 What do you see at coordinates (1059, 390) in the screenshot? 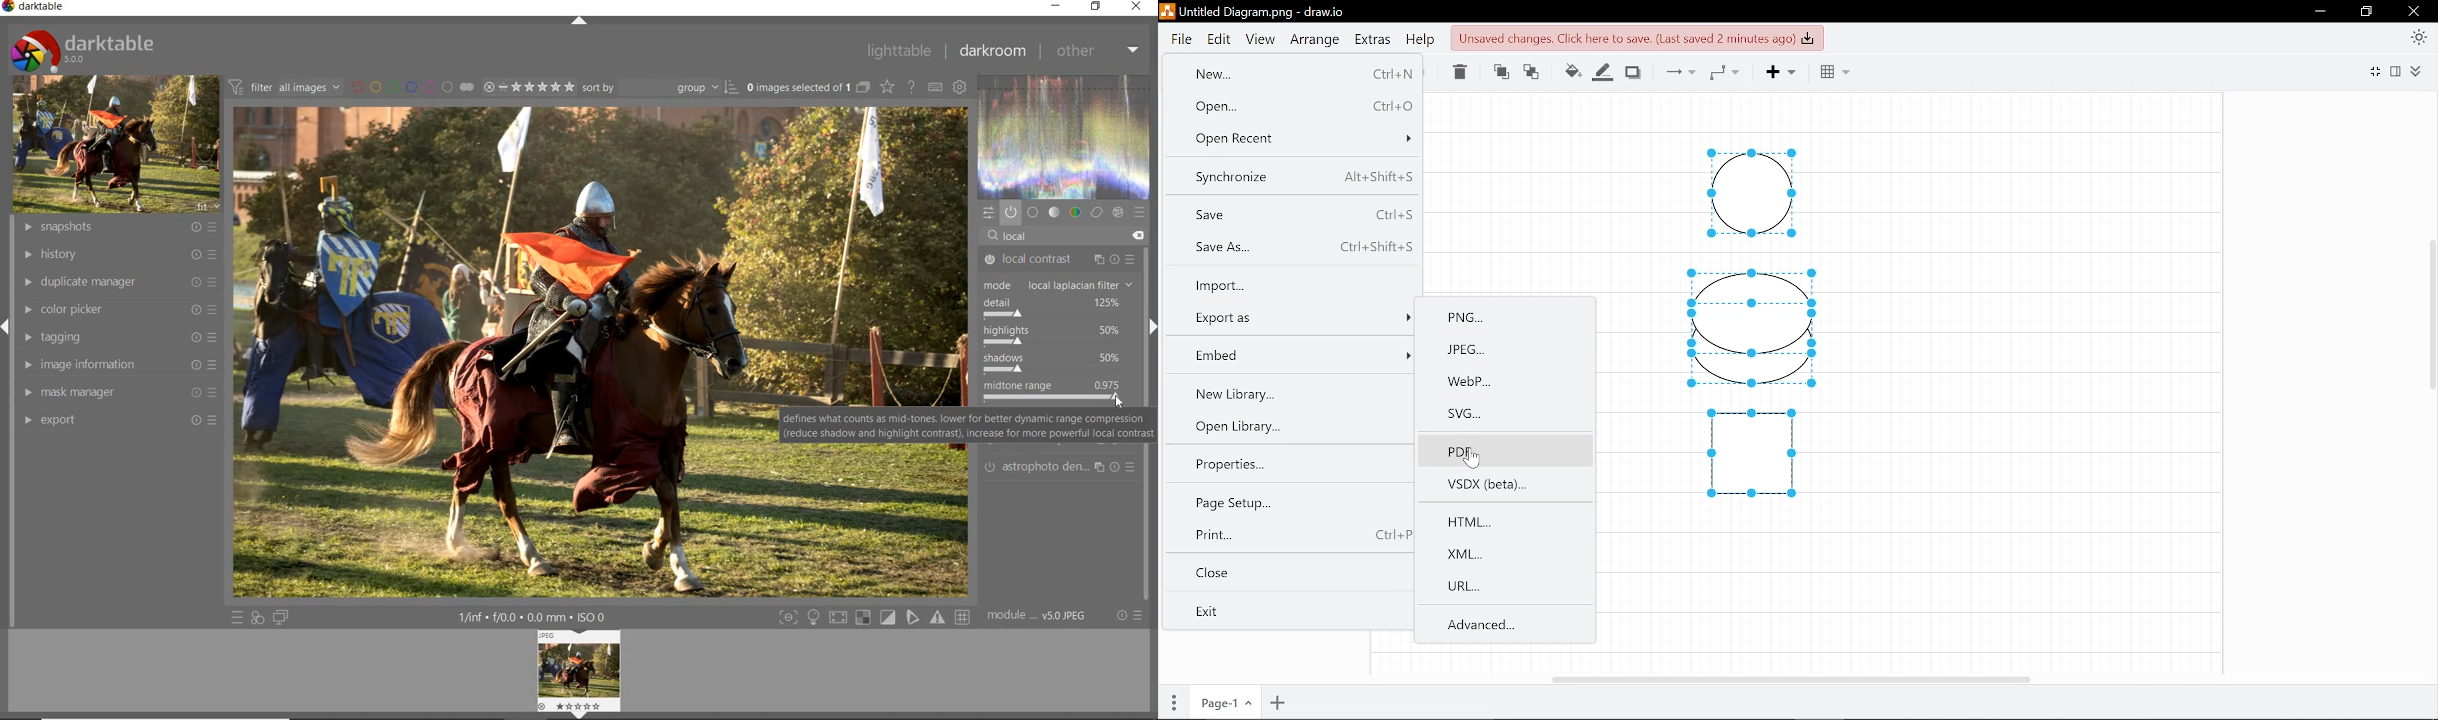
I see `MIDTONE INCREASED FOR MORE POWERFUL LOCAL CONTRAST` at bounding box center [1059, 390].